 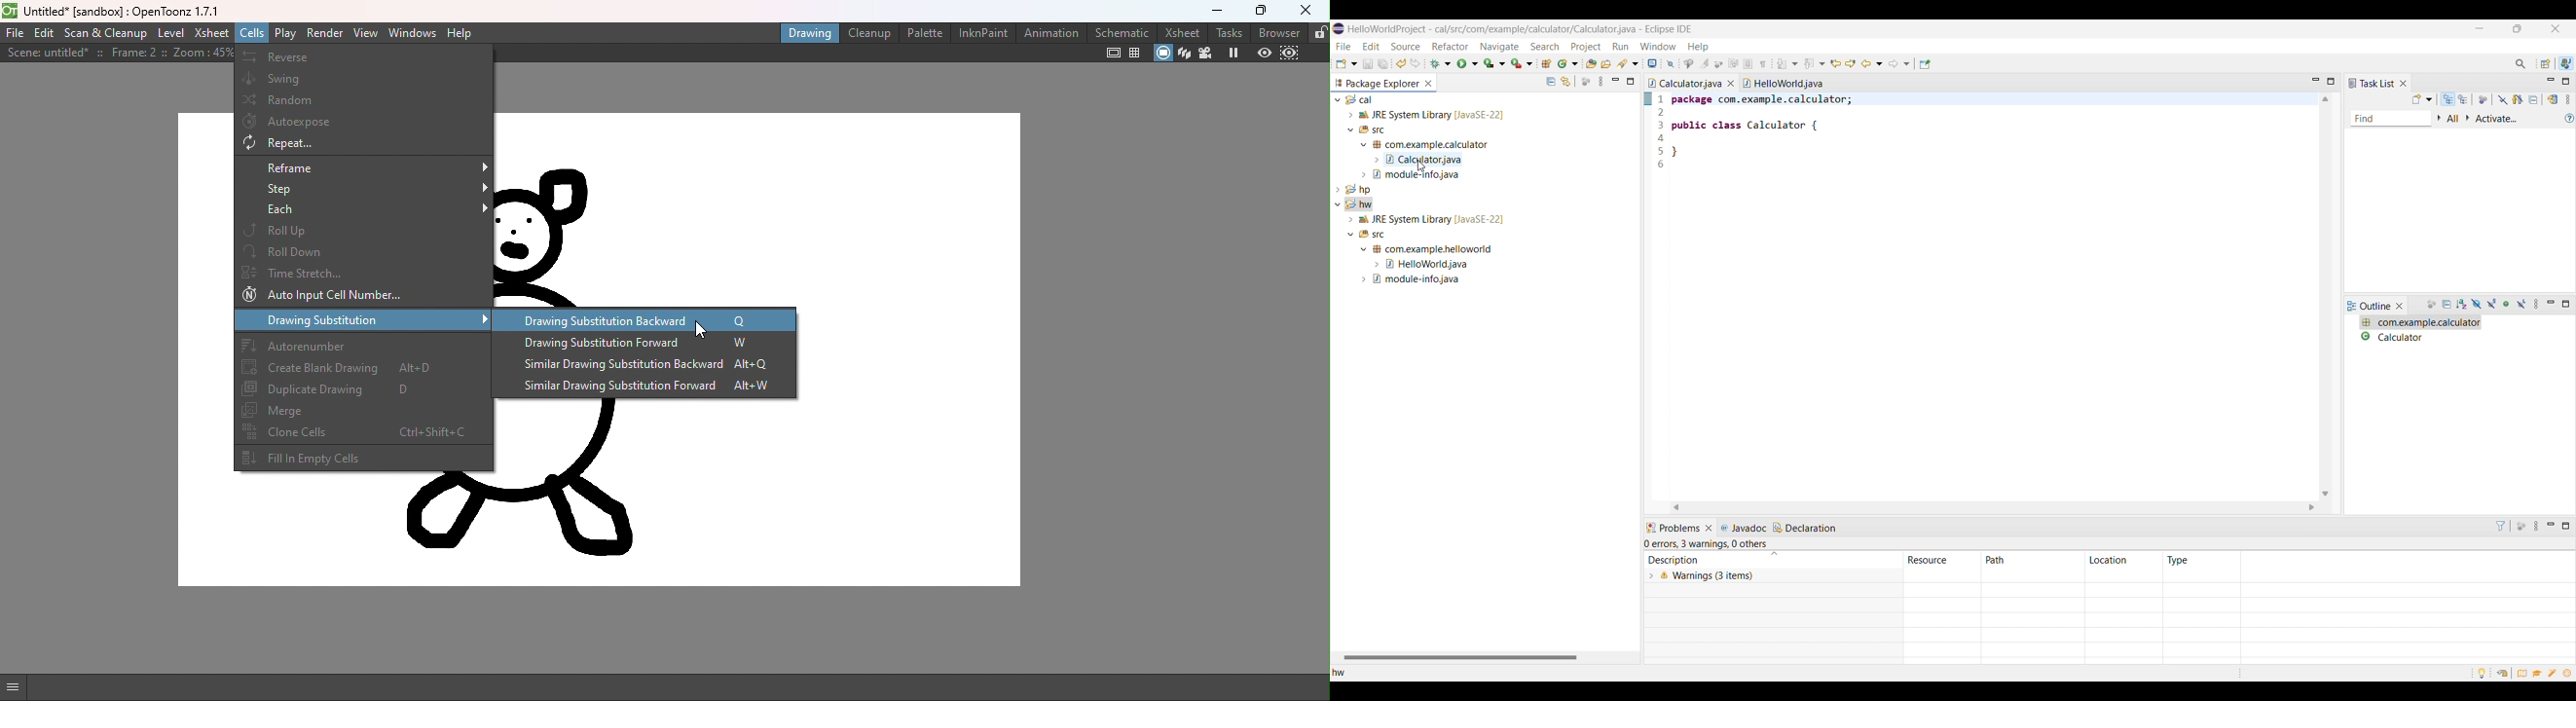 What do you see at coordinates (2568, 99) in the screenshot?
I see `View menu` at bounding box center [2568, 99].